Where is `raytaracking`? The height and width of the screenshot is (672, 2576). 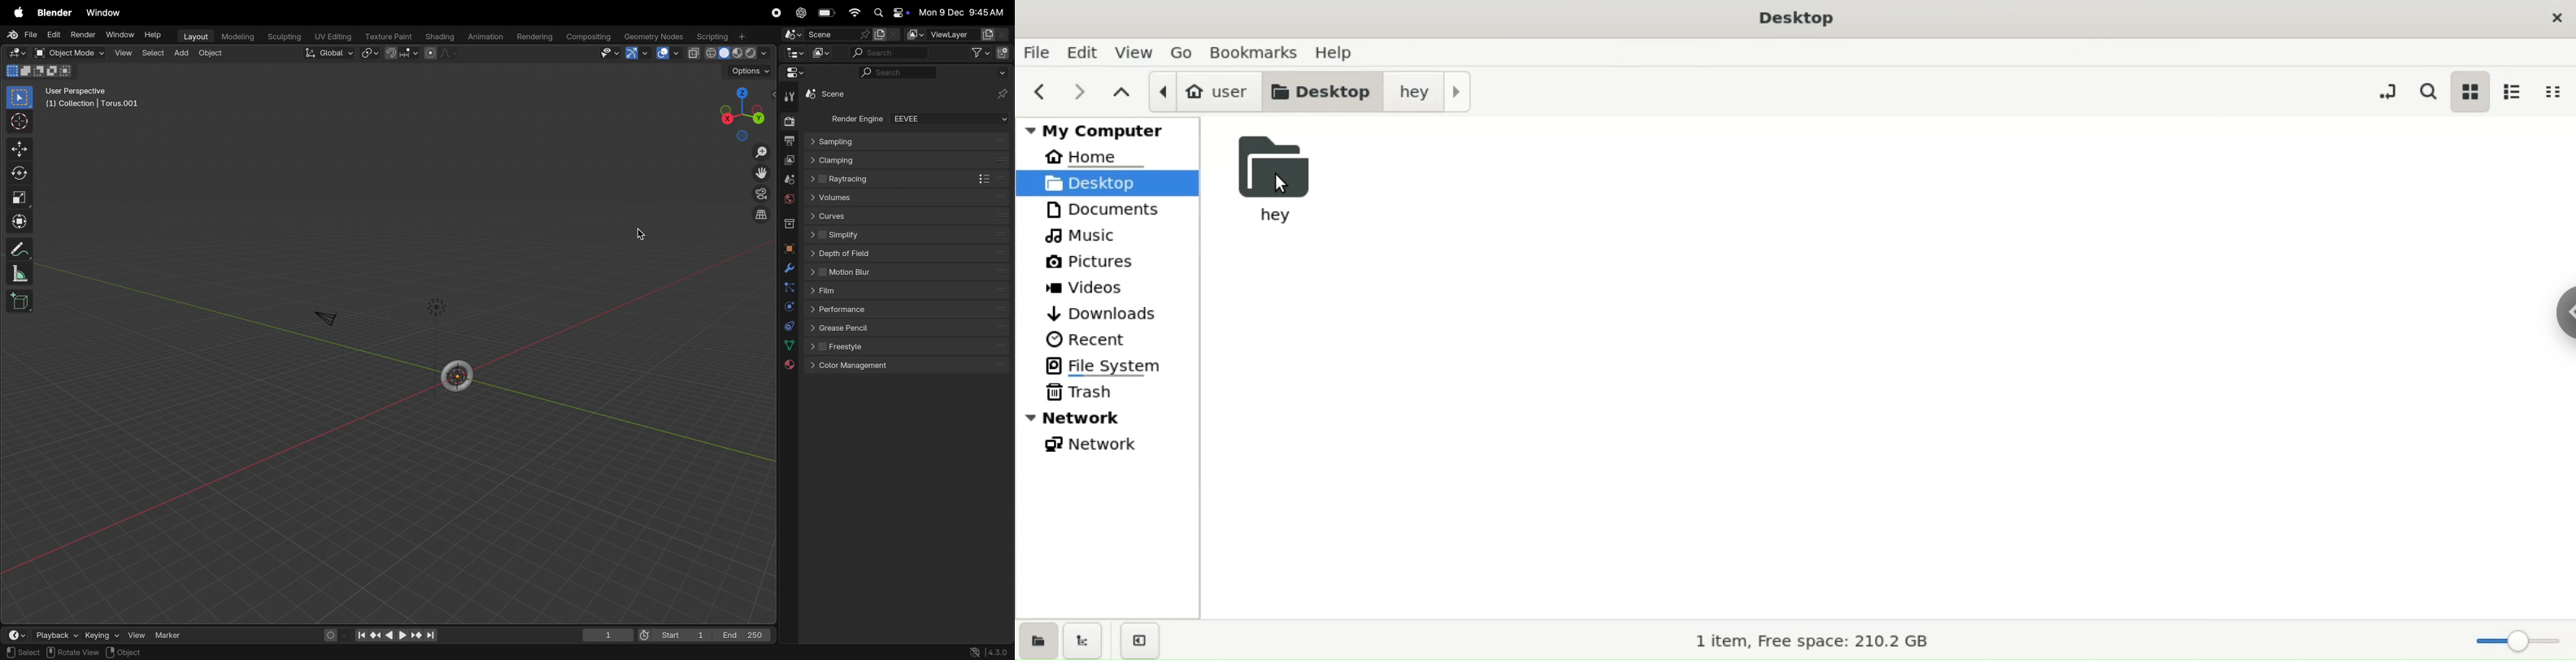
raytaracking is located at coordinates (909, 178).